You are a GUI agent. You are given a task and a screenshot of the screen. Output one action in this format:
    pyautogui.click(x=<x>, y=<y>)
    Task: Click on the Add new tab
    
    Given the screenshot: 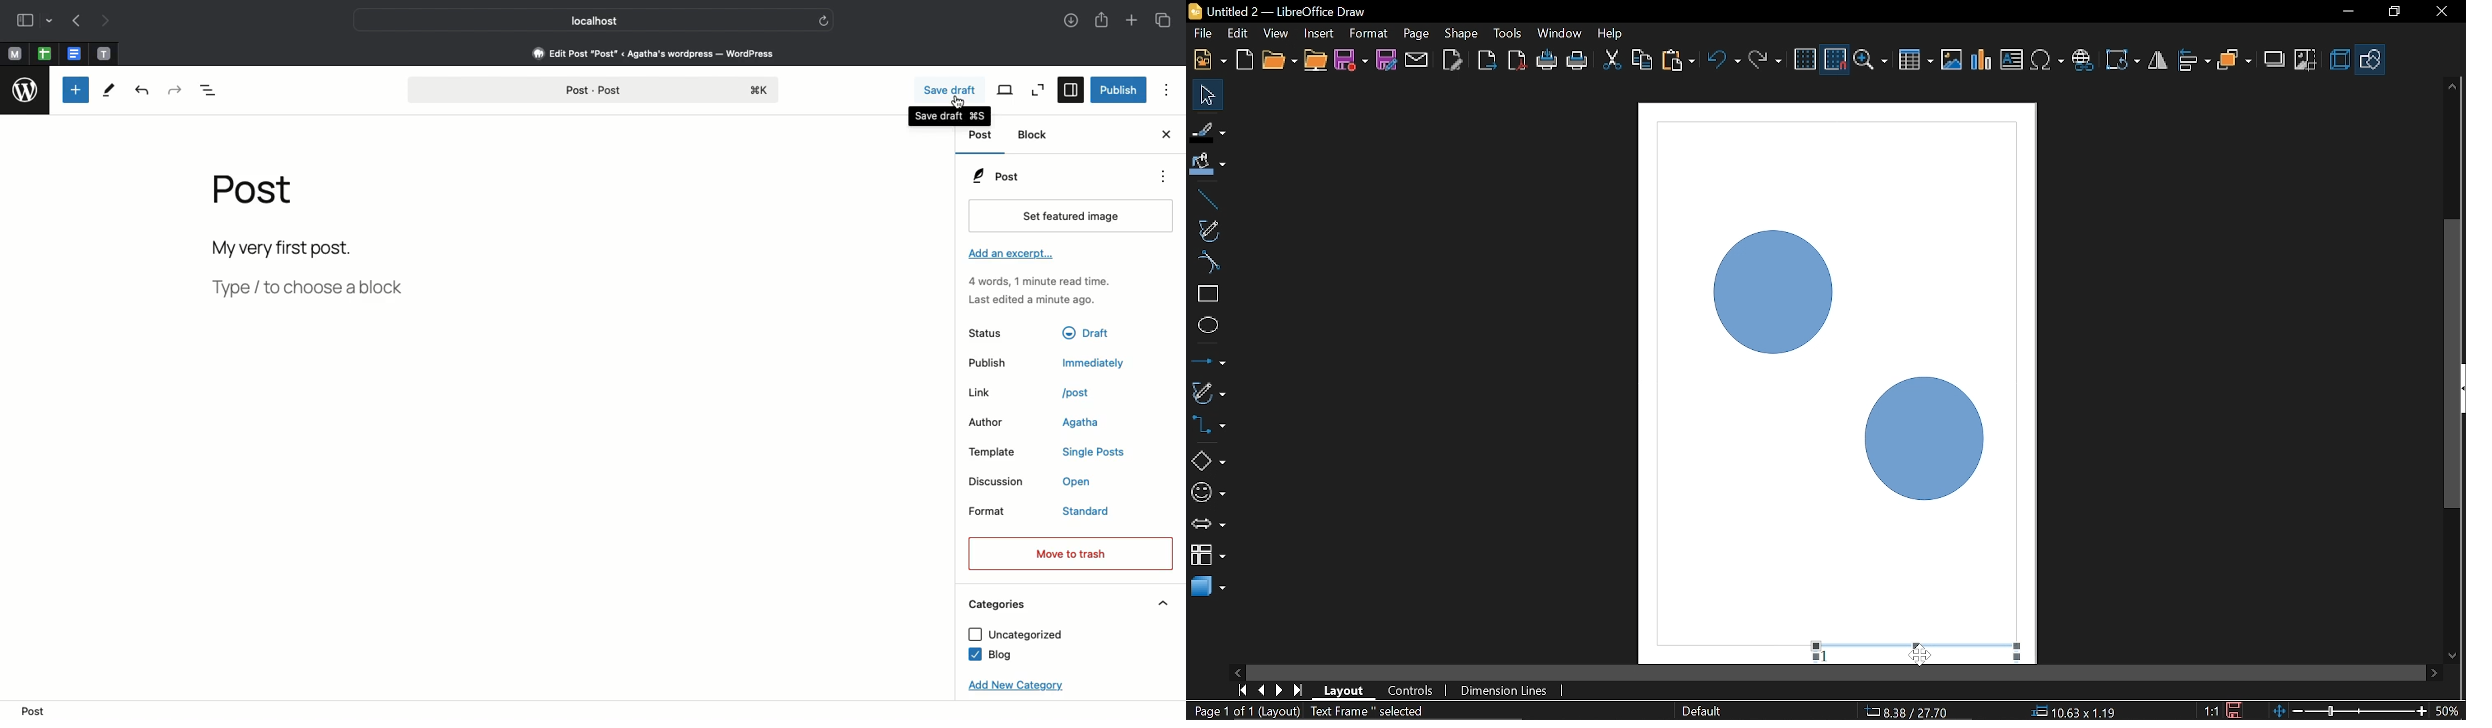 What is the action you would take?
    pyautogui.click(x=1131, y=21)
    